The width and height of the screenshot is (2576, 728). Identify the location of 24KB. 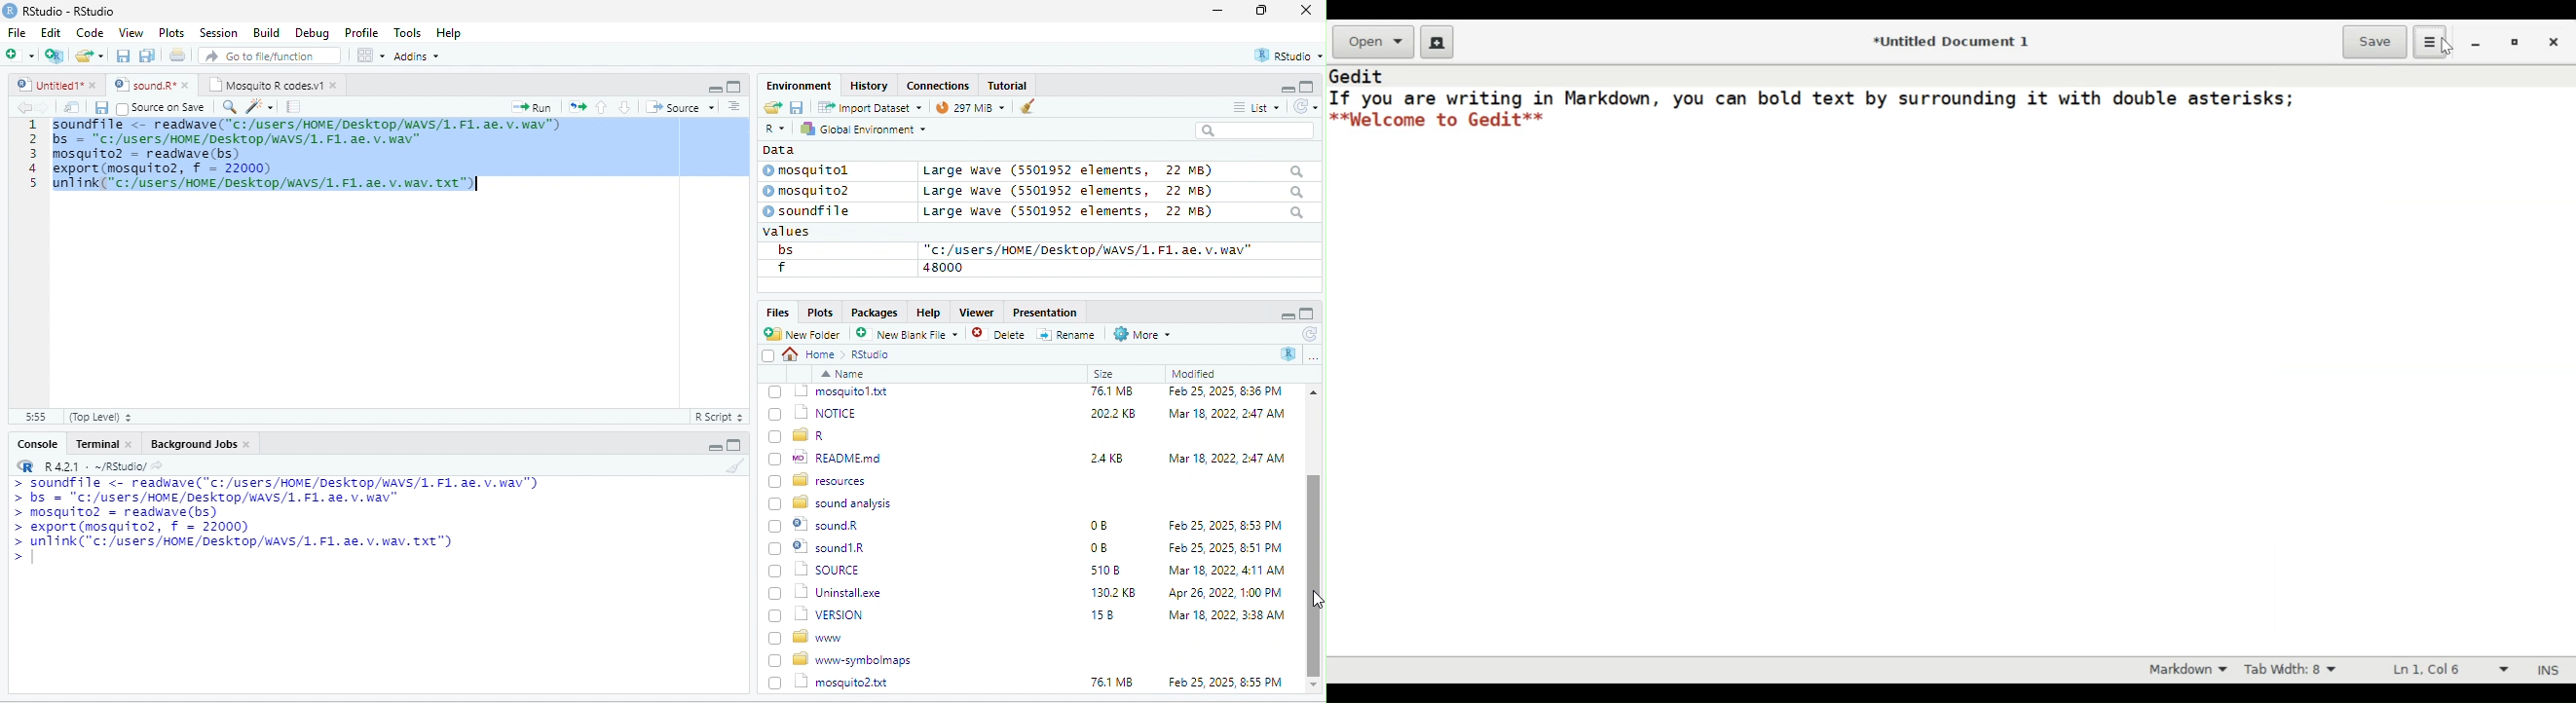
(1103, 573).